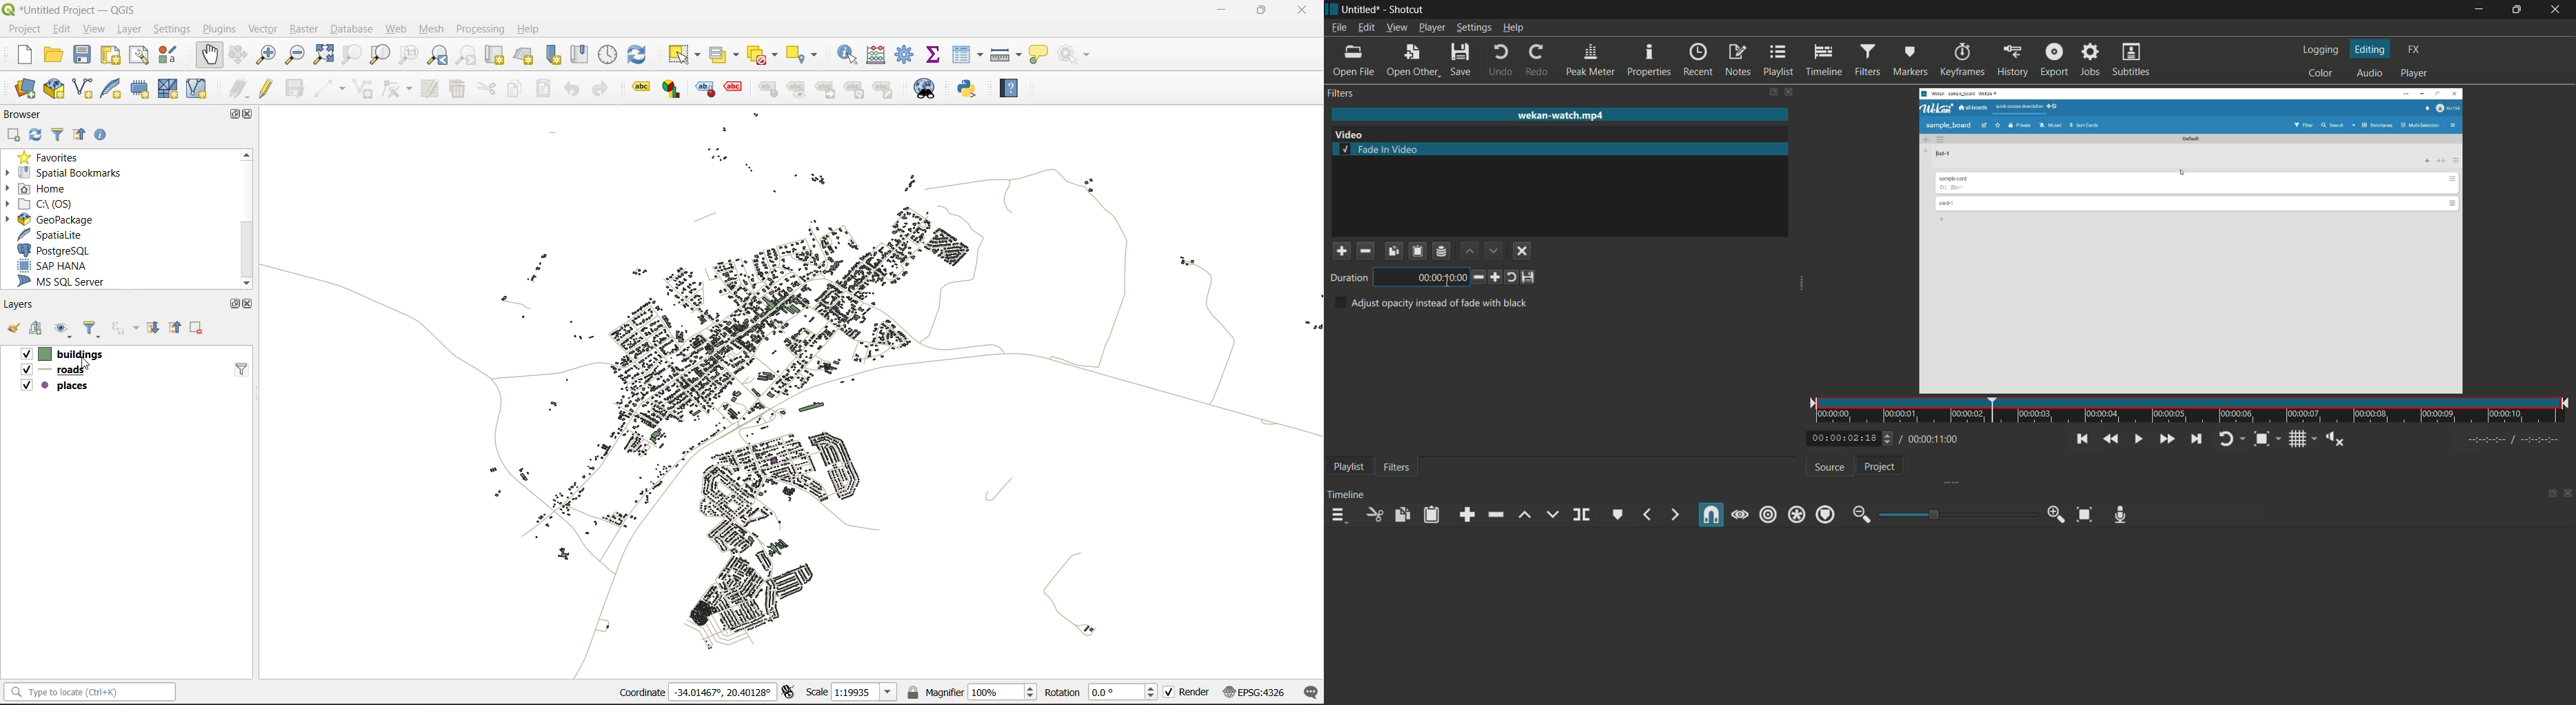  What do you see at coordinates (268, 30) in the screenshot?
I see `vector` at bounding box center [268, 30].